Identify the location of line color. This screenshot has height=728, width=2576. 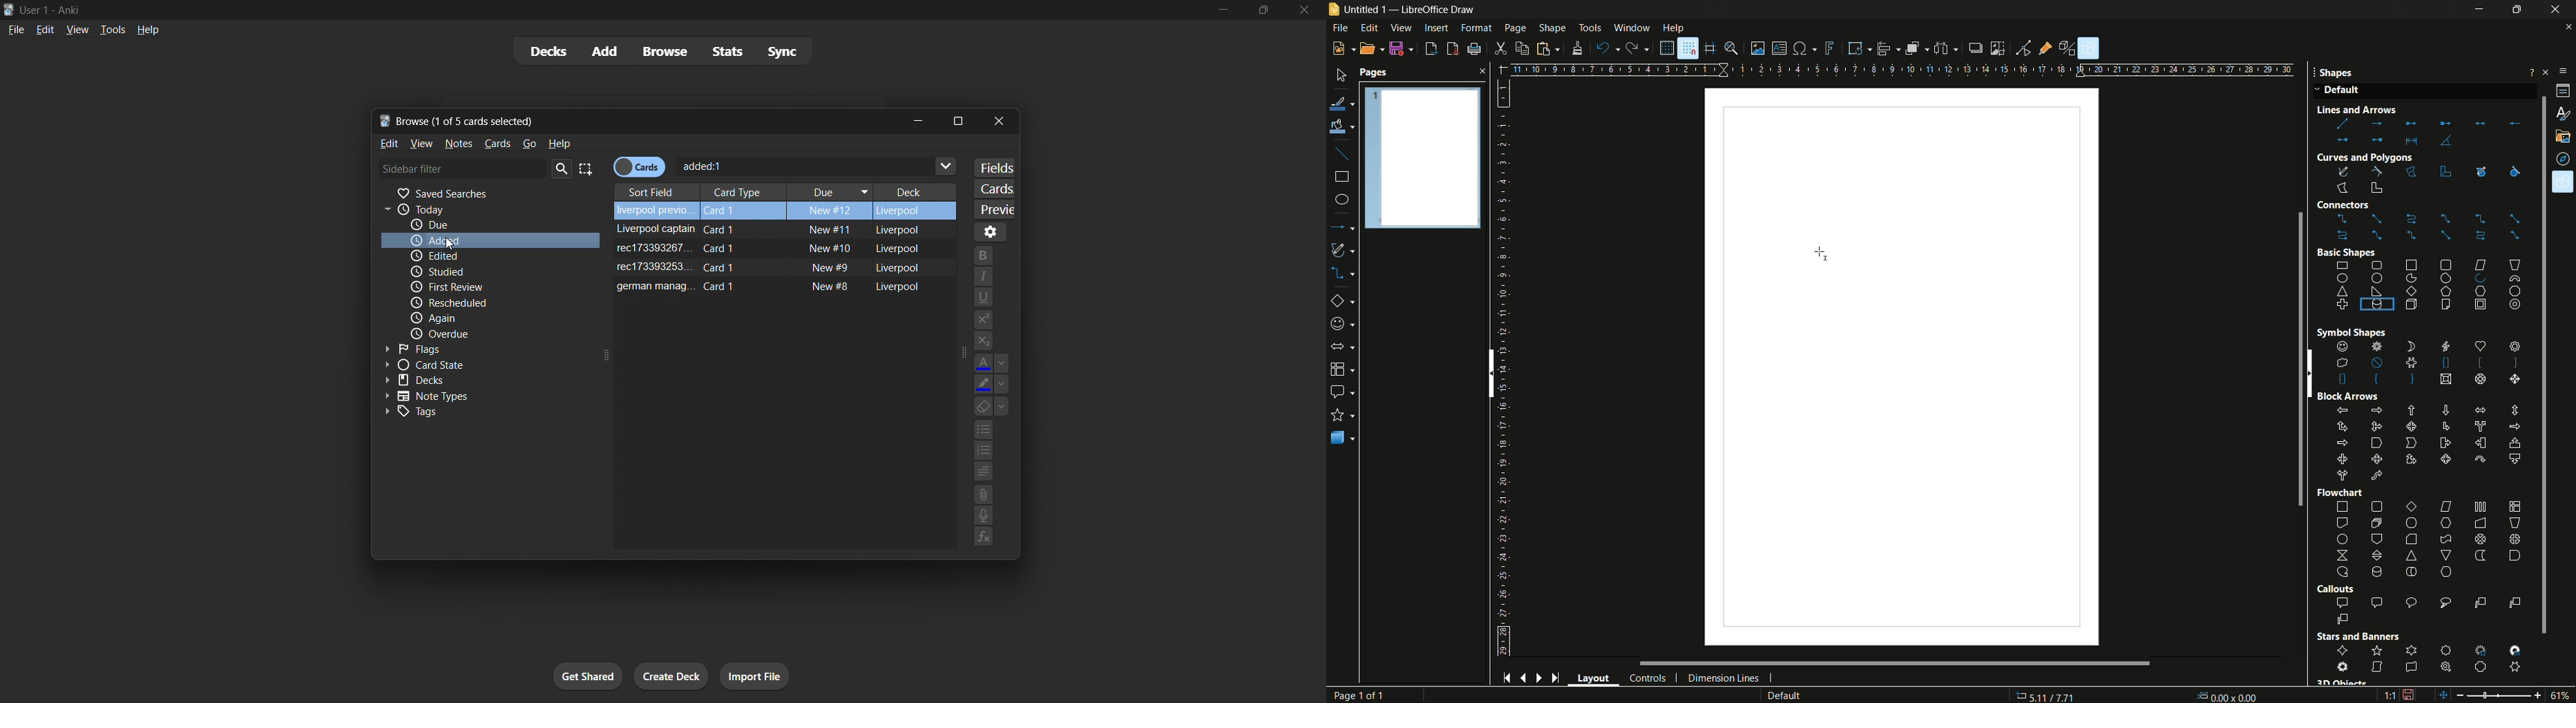
(1341, 105).